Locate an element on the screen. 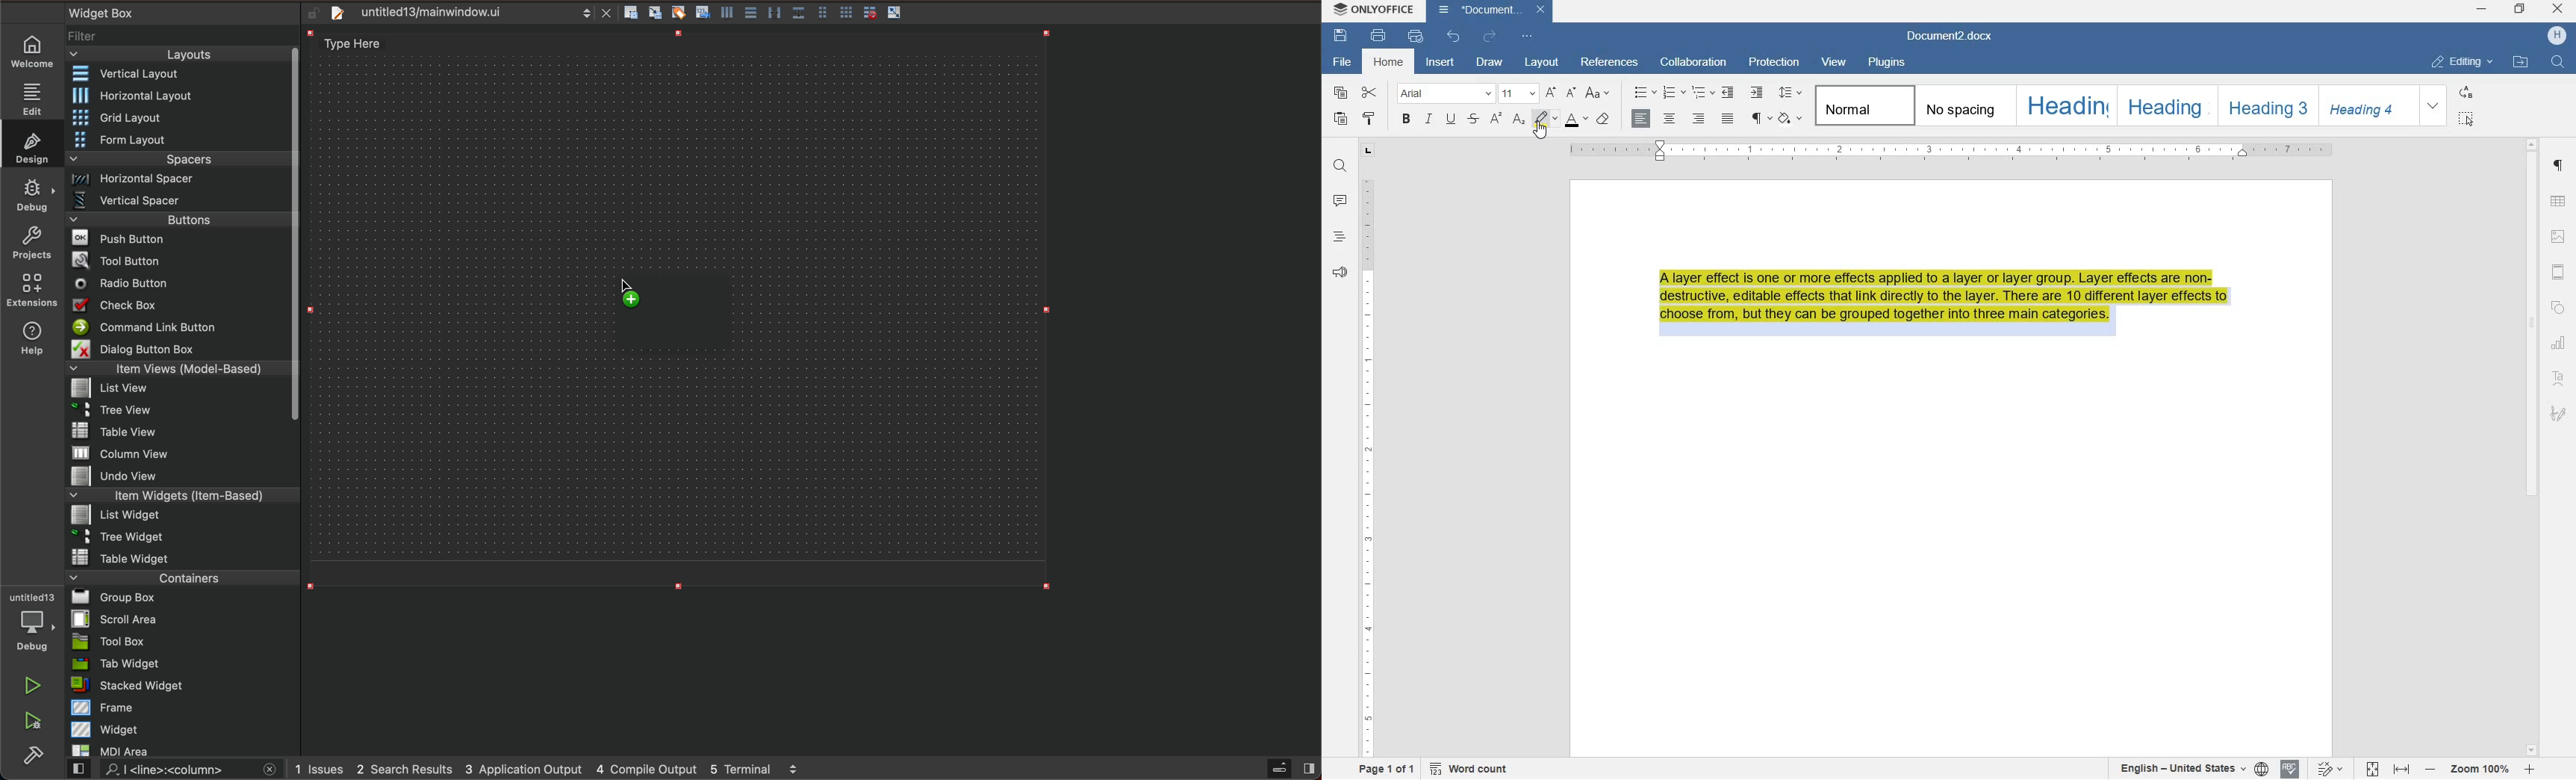  MULTILEVEL LIST is located at coordinates (1703, 93).